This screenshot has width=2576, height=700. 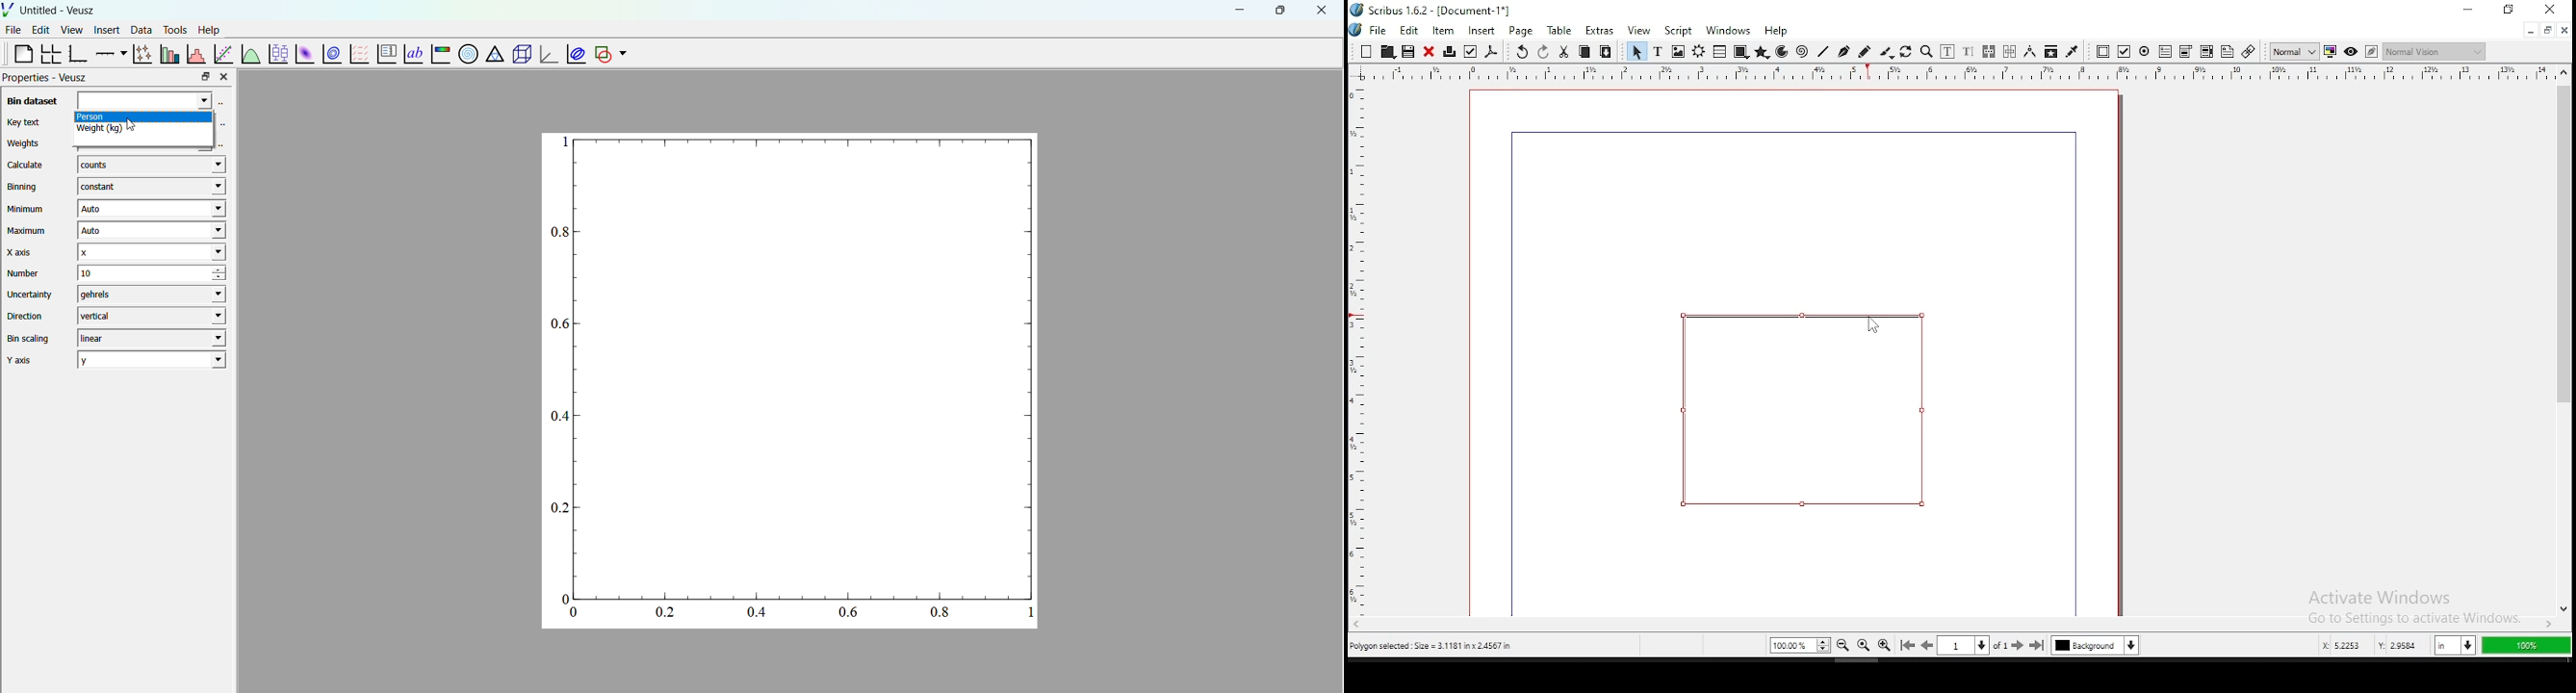 What do you see at coordinates (148, 295) in the screenshot?
I see `gehrels` at bounding box center [148, 295].